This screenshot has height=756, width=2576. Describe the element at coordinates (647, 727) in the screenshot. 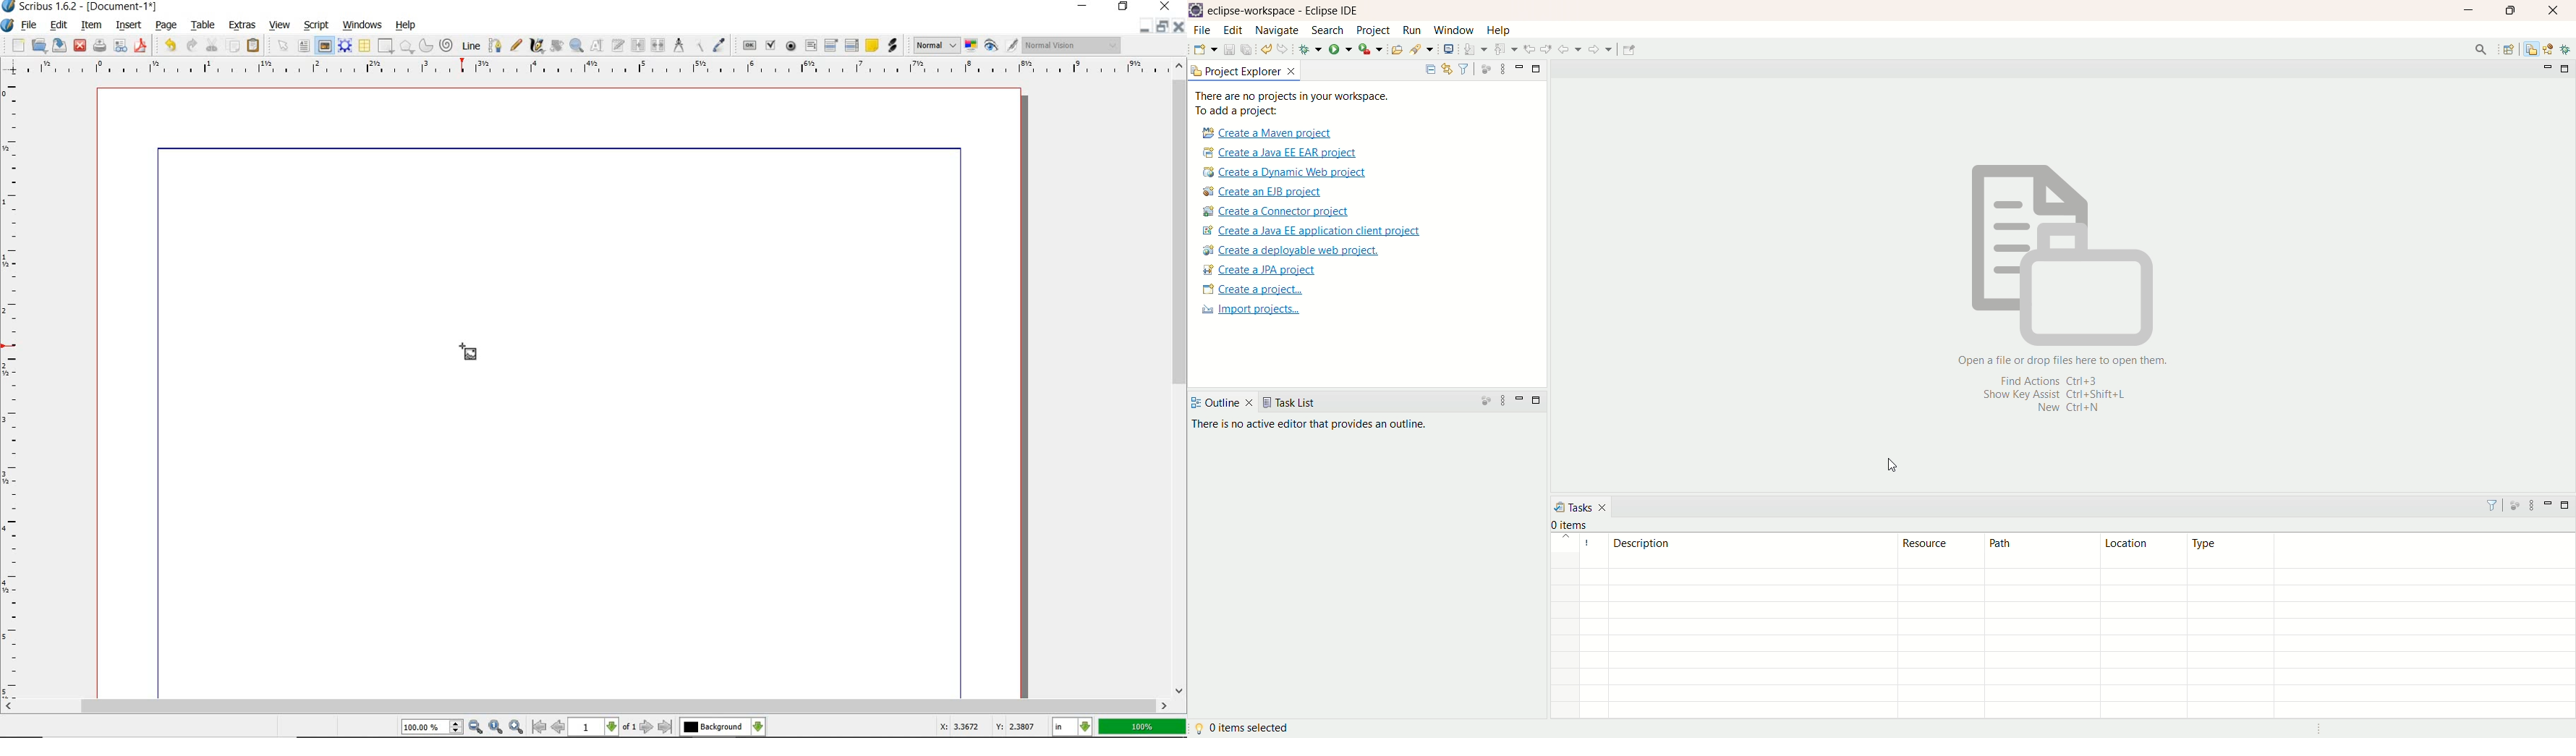

I see `Next Page` at that location.